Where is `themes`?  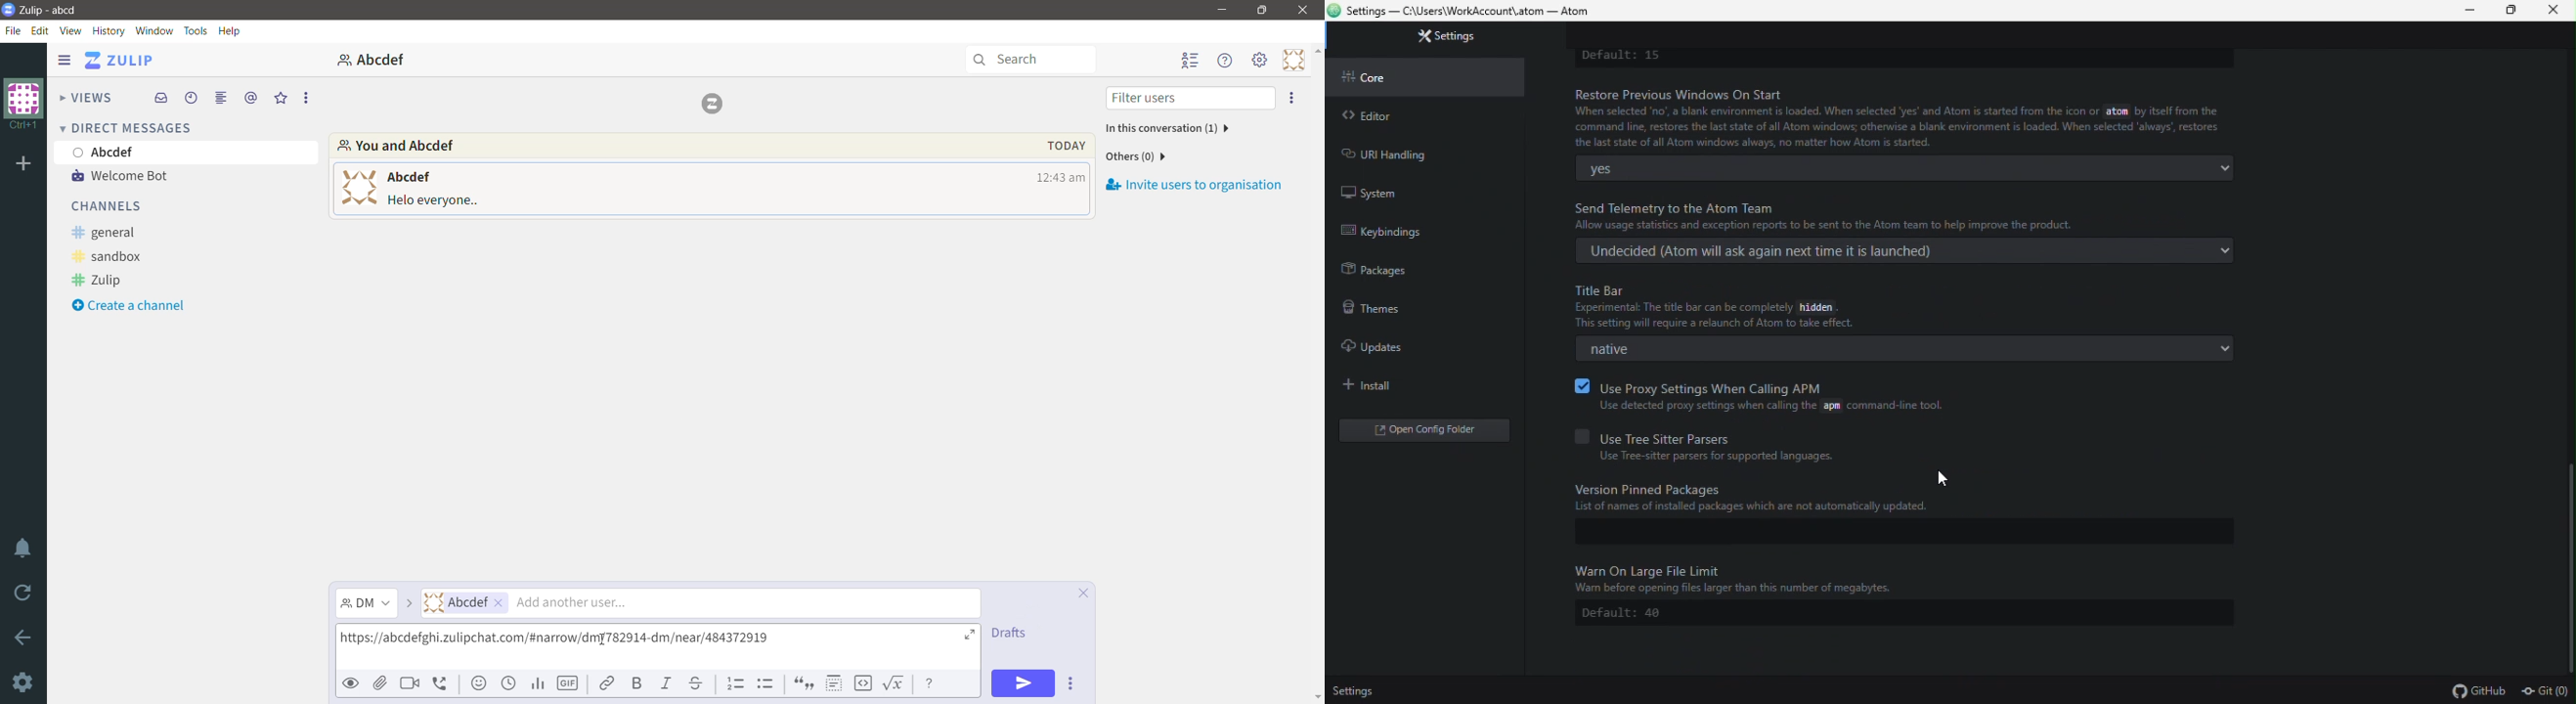 themes is located at coordinates (1369, 306).